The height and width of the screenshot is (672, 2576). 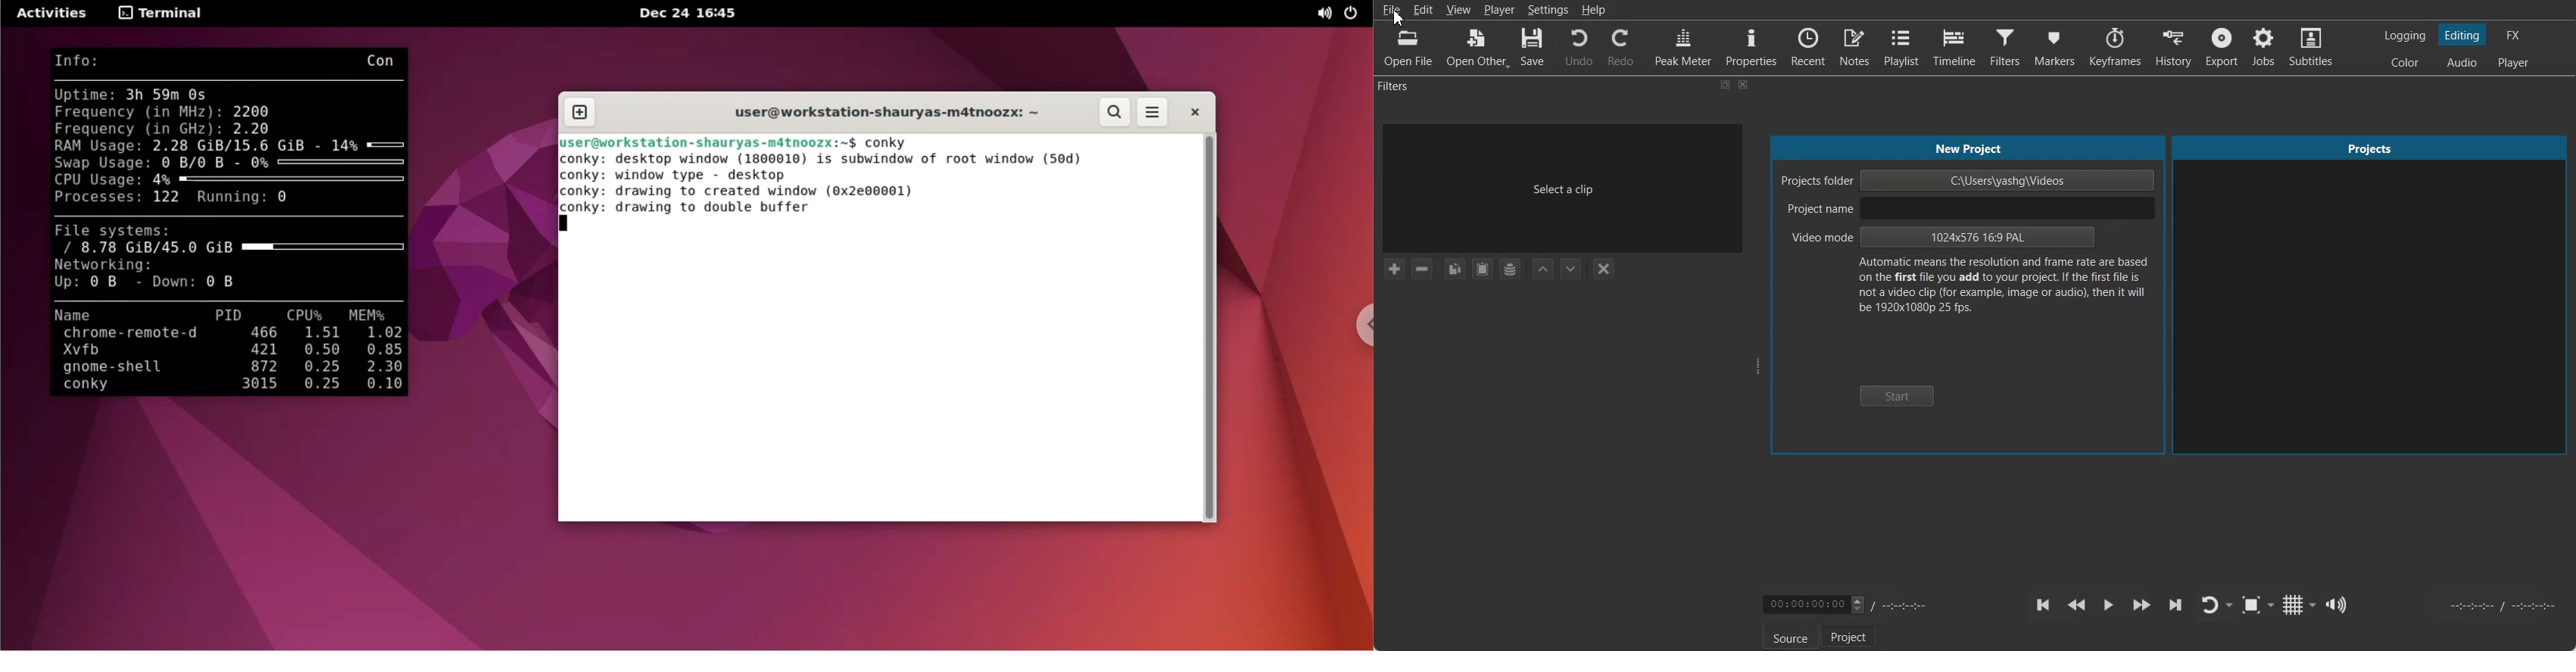 What do you see at coordinates (2076, 606) in the screenshot?
I see `Play quickly backward` at bounding box center [2076, 606].